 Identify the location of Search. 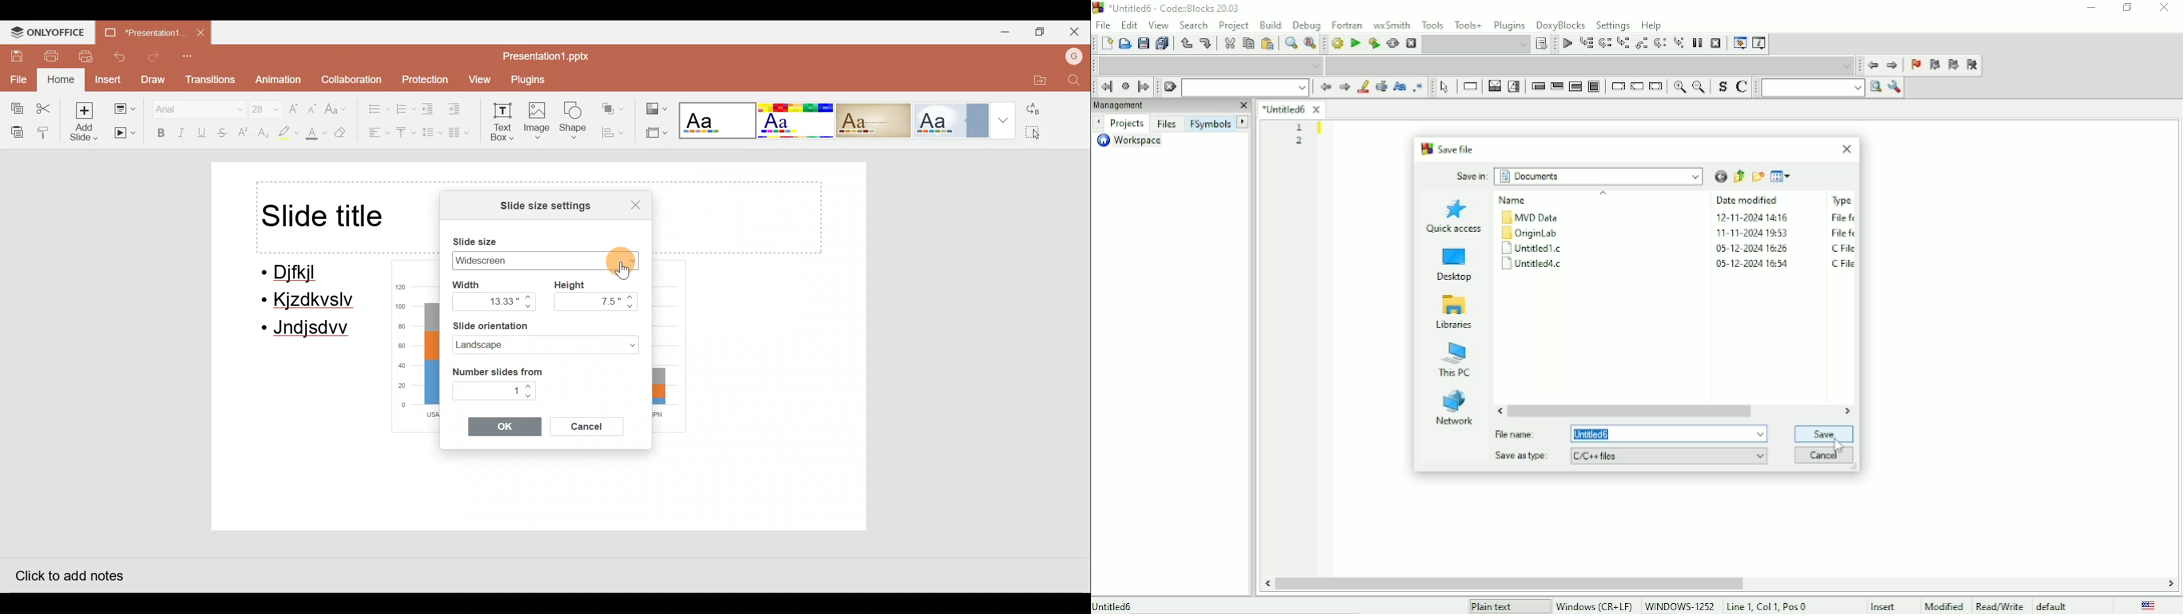
(1194, 24).